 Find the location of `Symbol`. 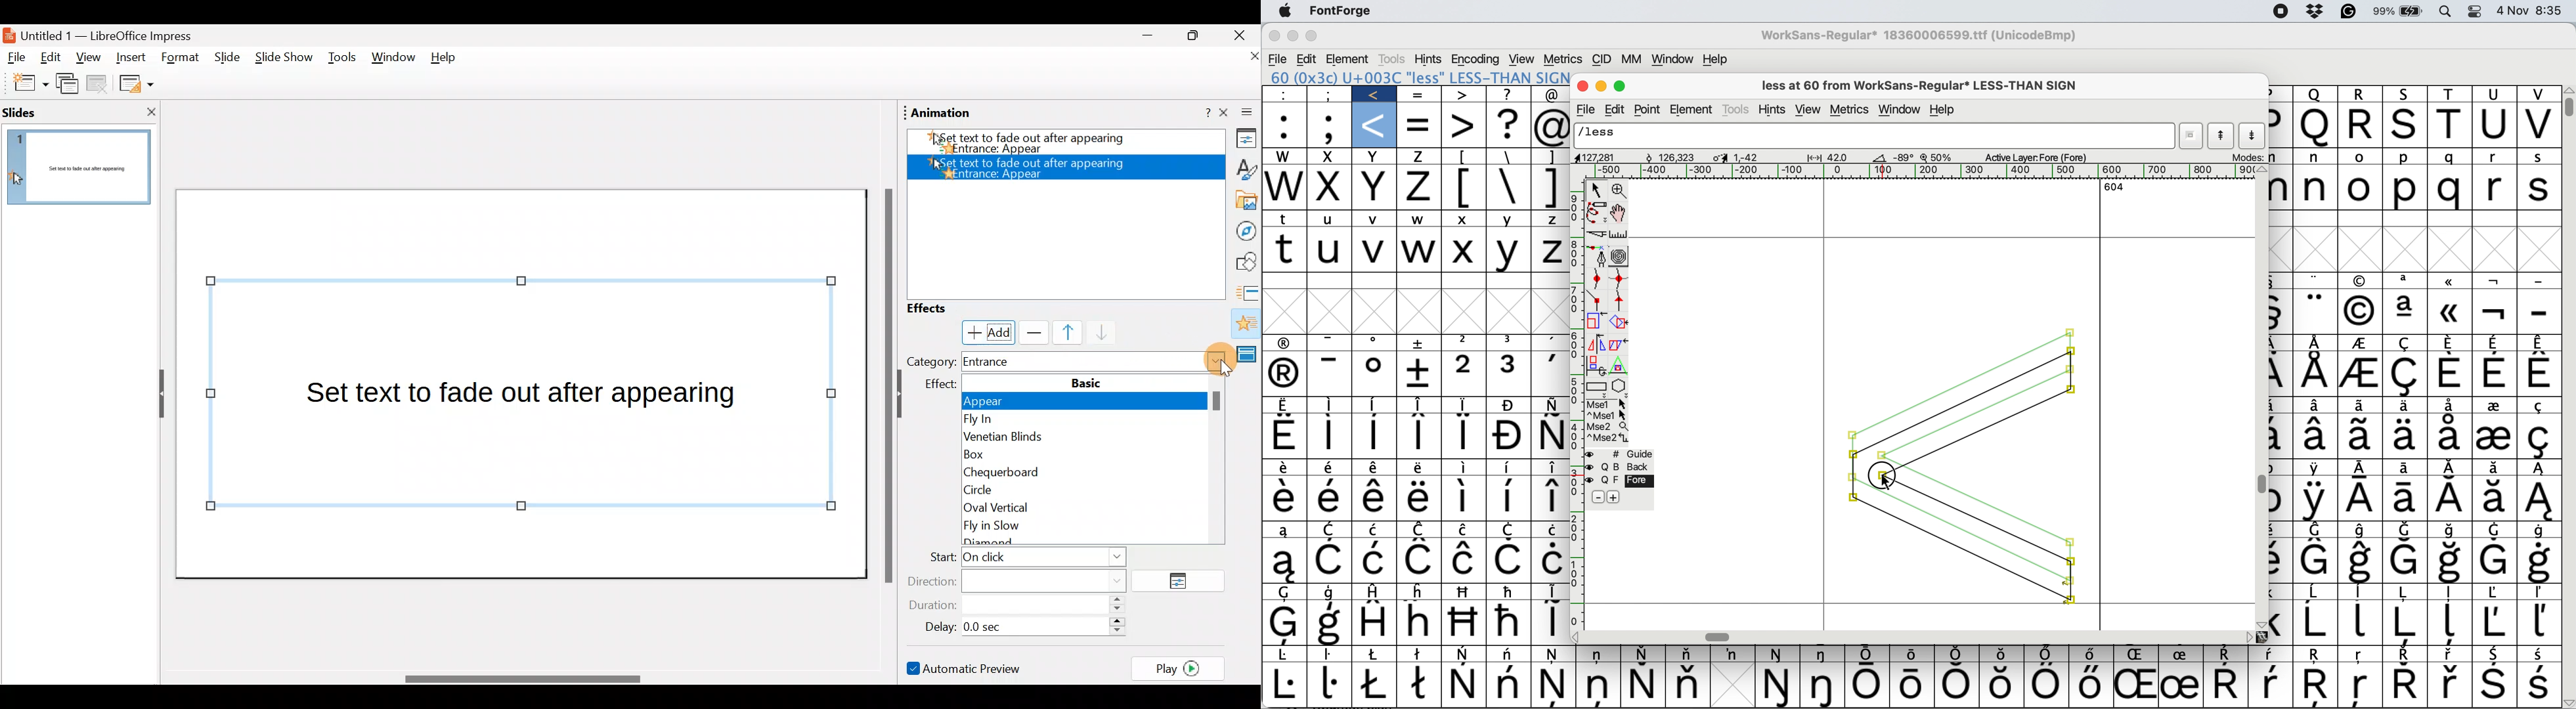

Symbol is located at coordinates (2091, 685).